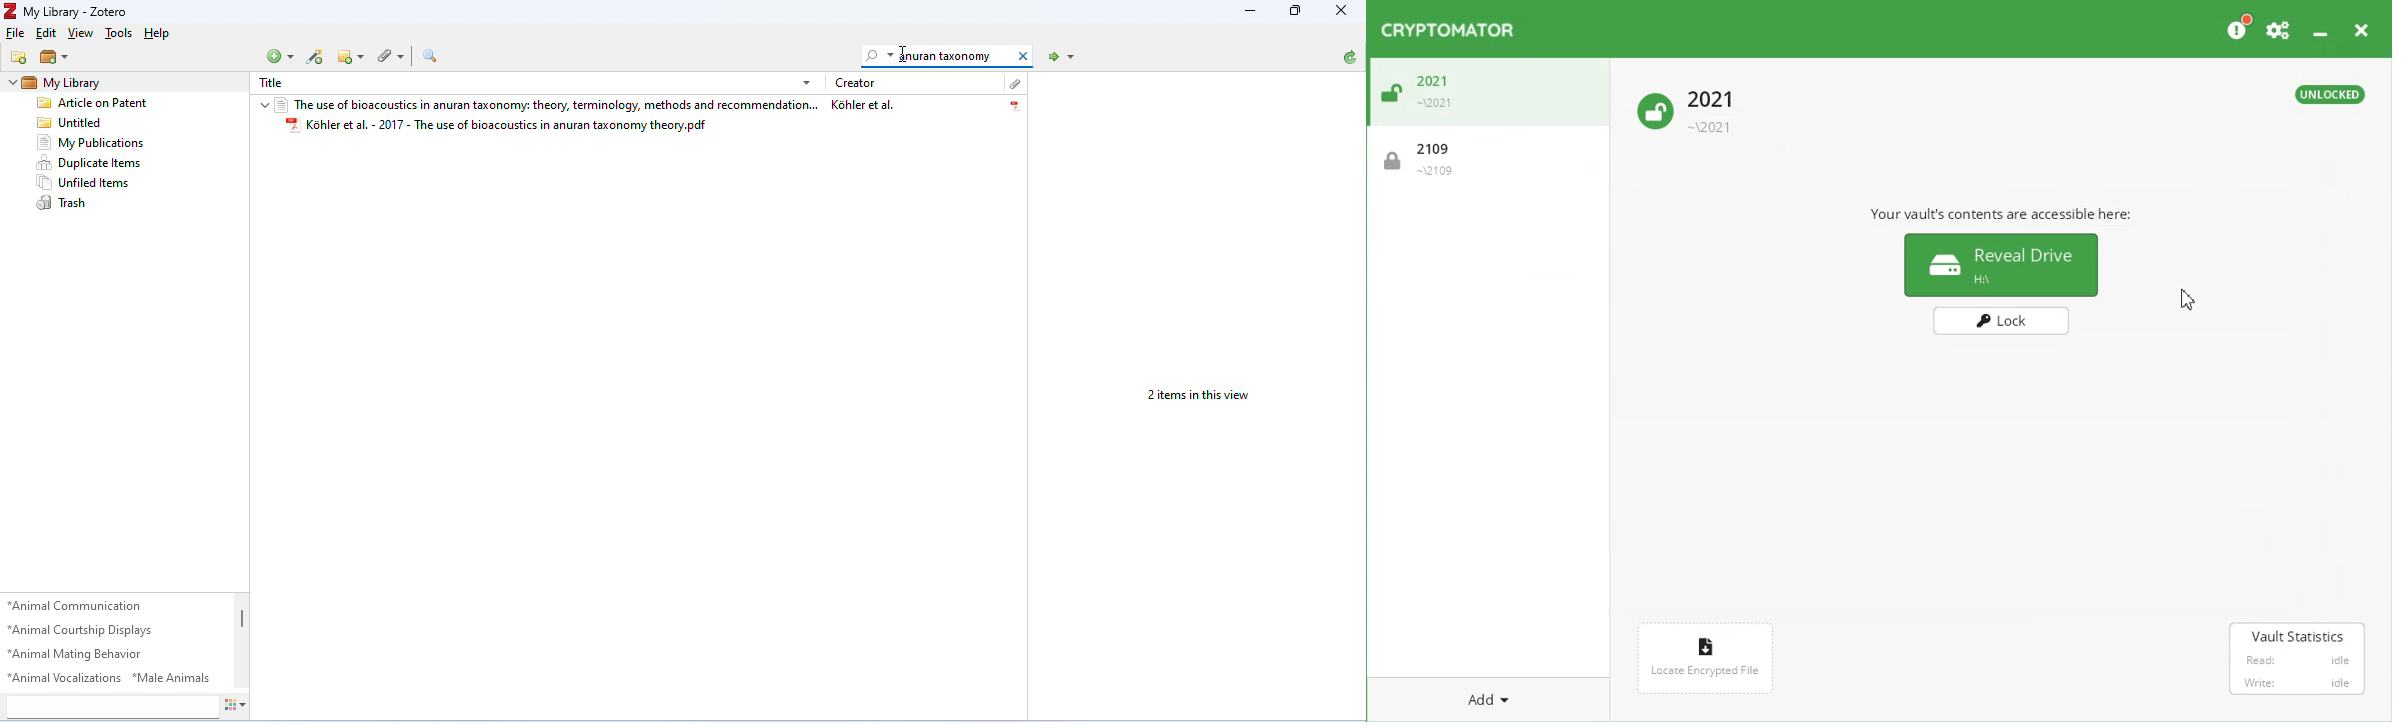 The height and width of the screenshot is (728, 2408). I want to click on My Publications, so click(106, 143).